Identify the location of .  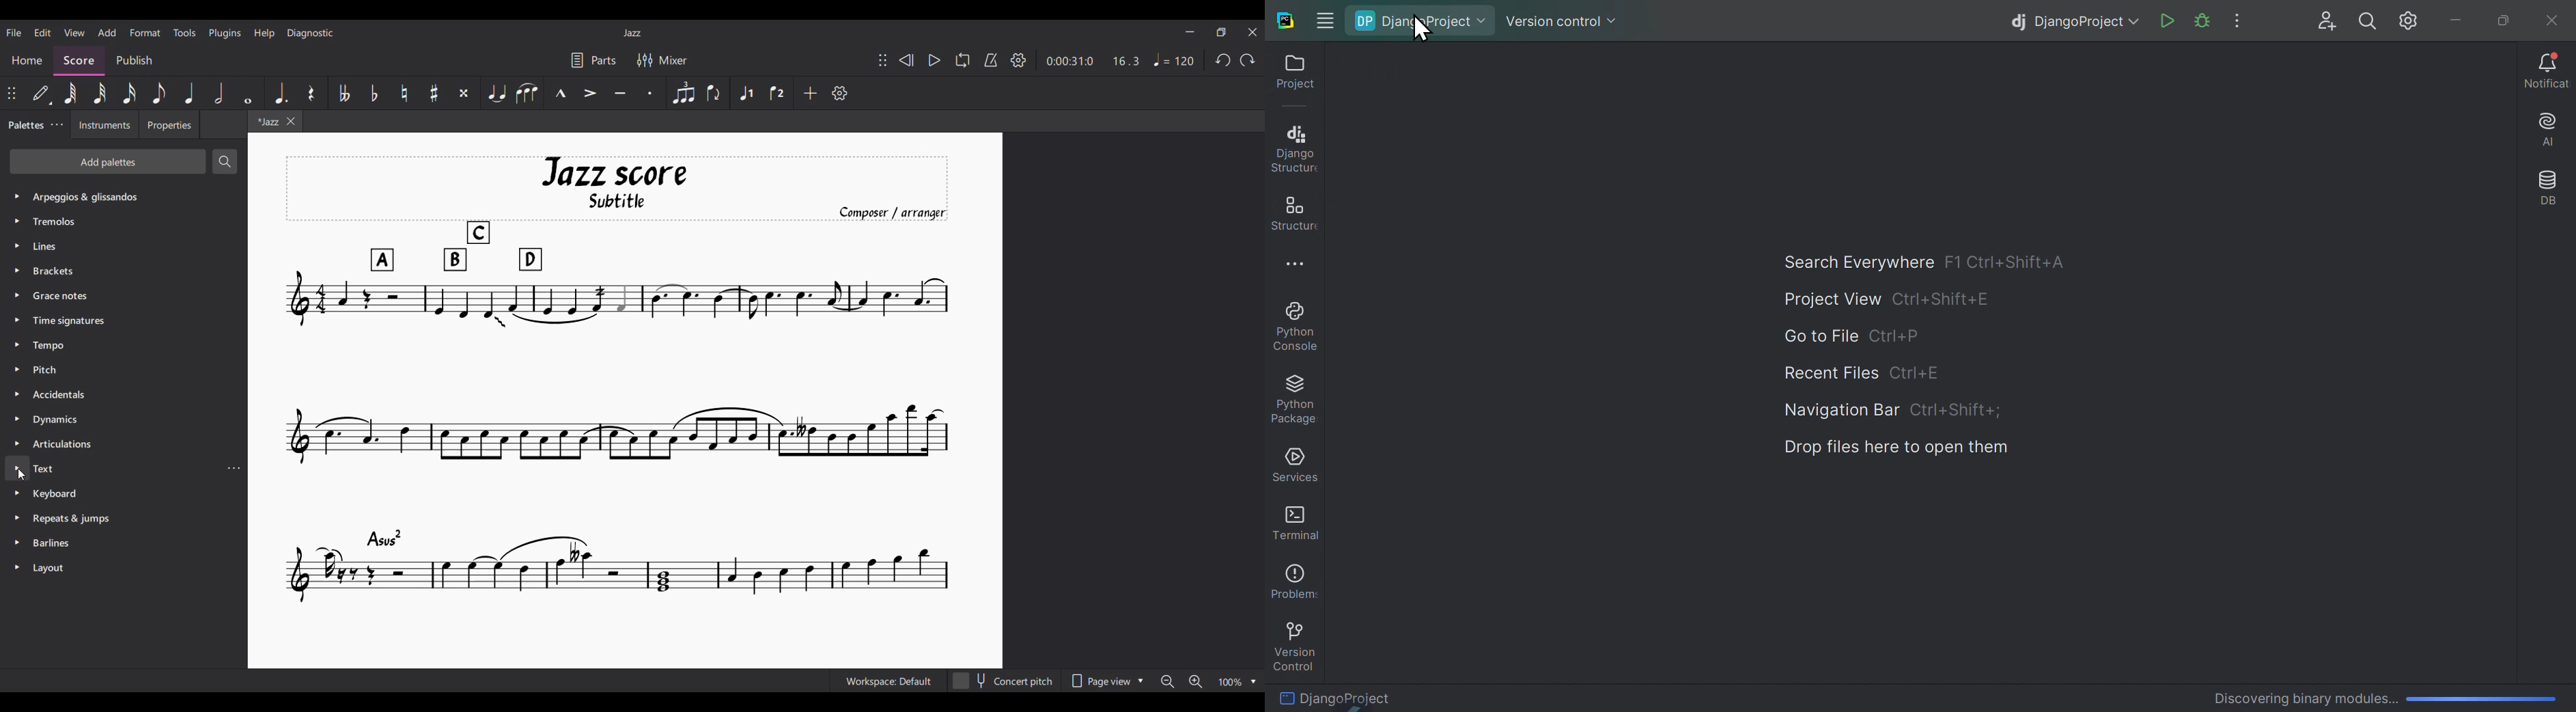
(54, 347).